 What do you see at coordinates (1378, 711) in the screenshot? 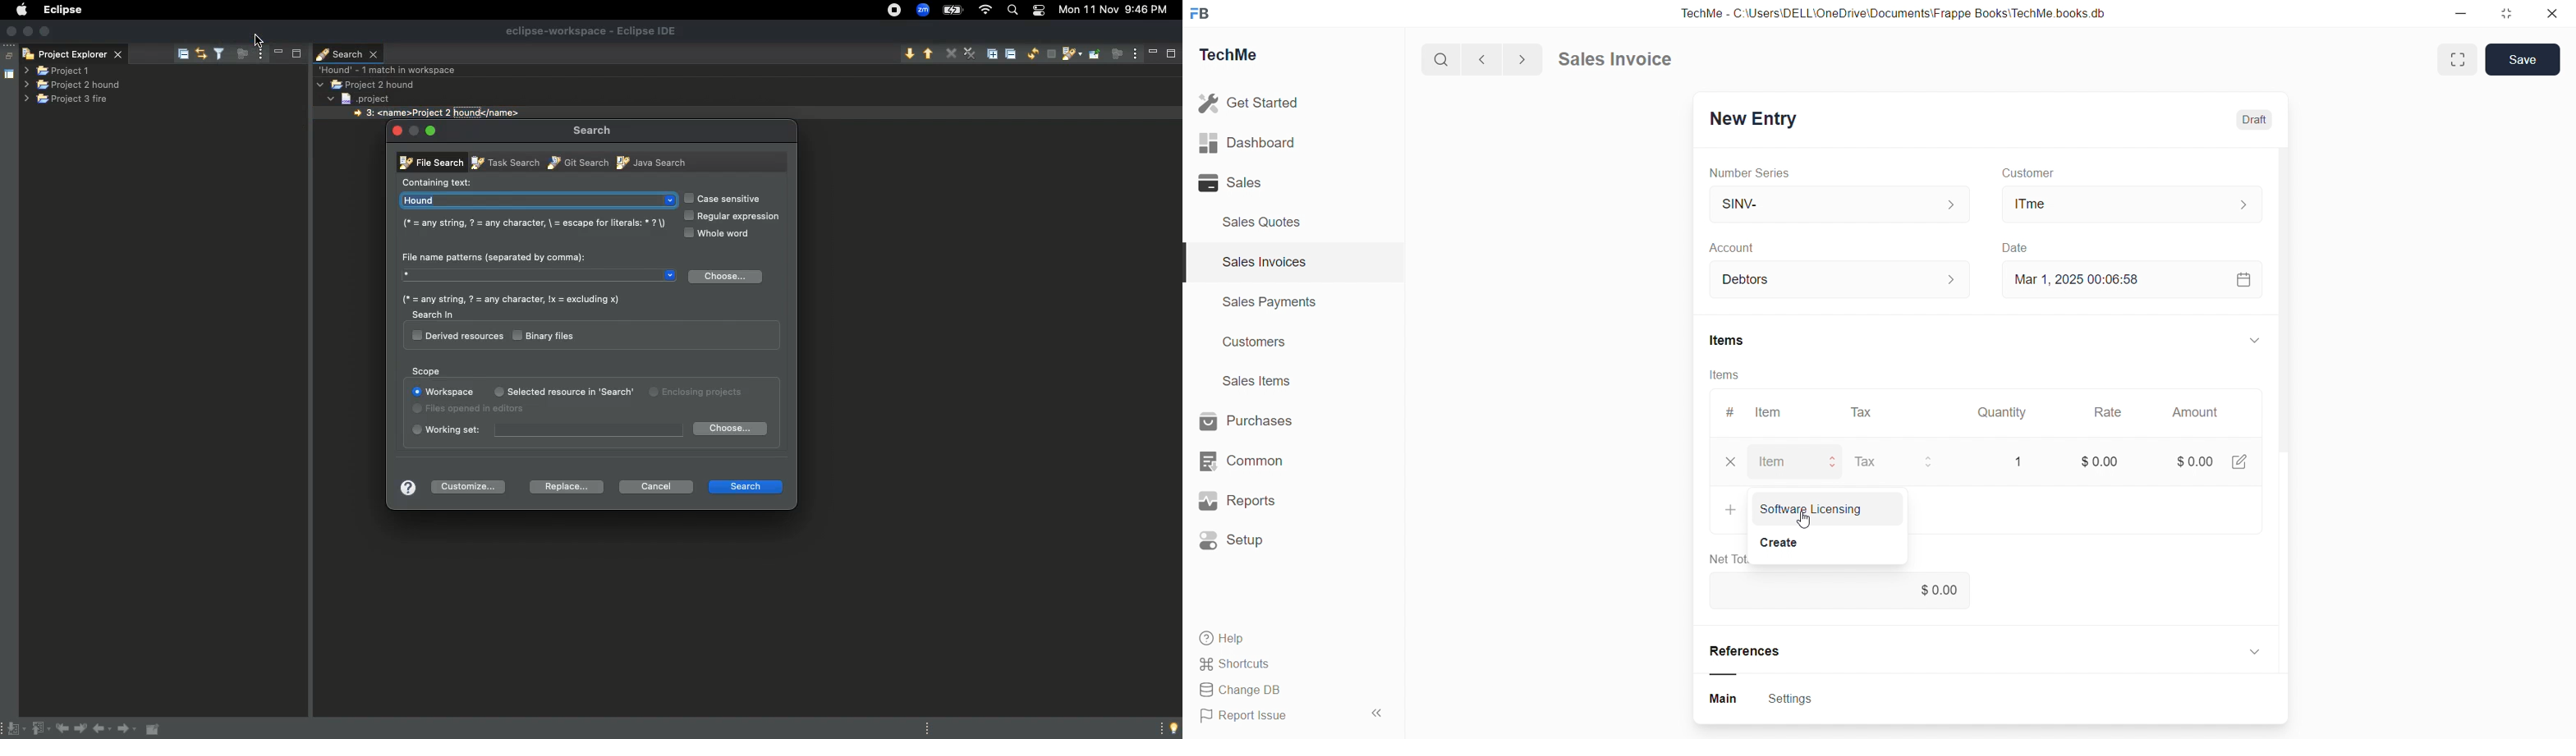
I see `«` at bounding box center [1378, 711].